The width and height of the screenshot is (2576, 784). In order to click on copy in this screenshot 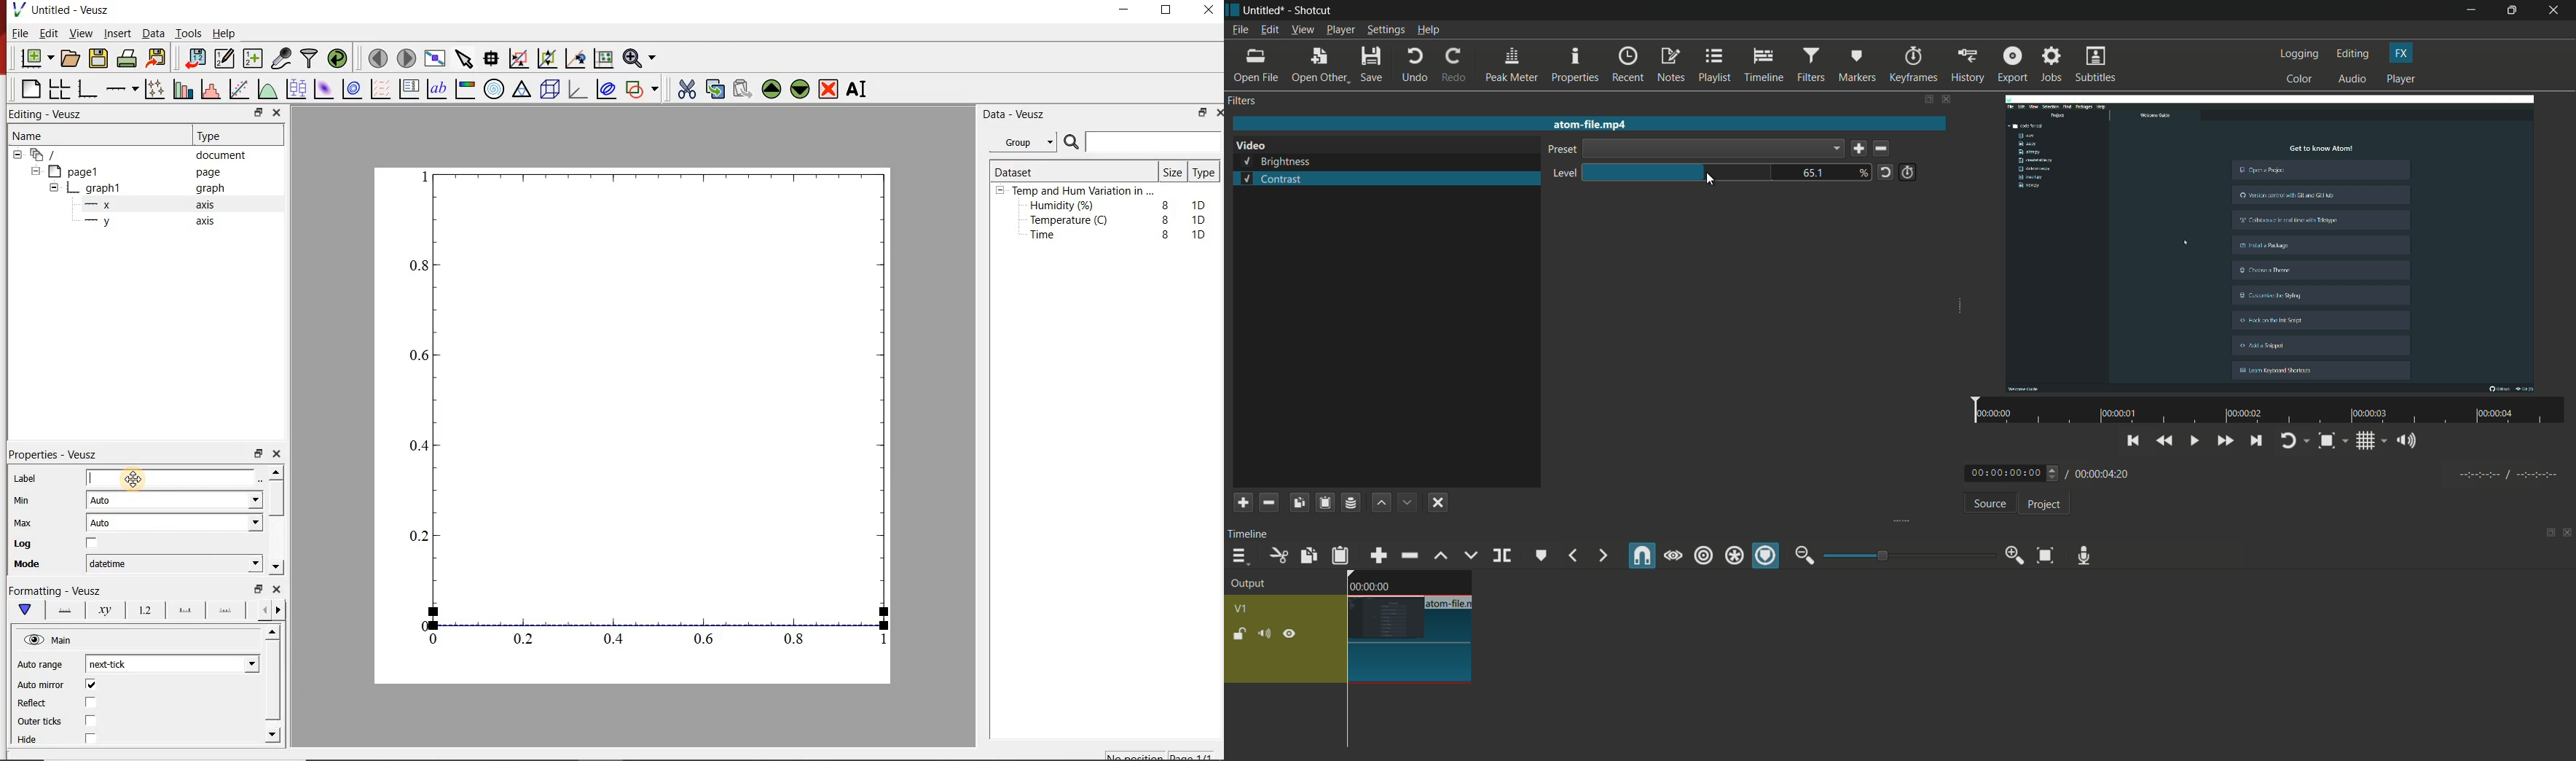, I will do `click(1307, 555)`.